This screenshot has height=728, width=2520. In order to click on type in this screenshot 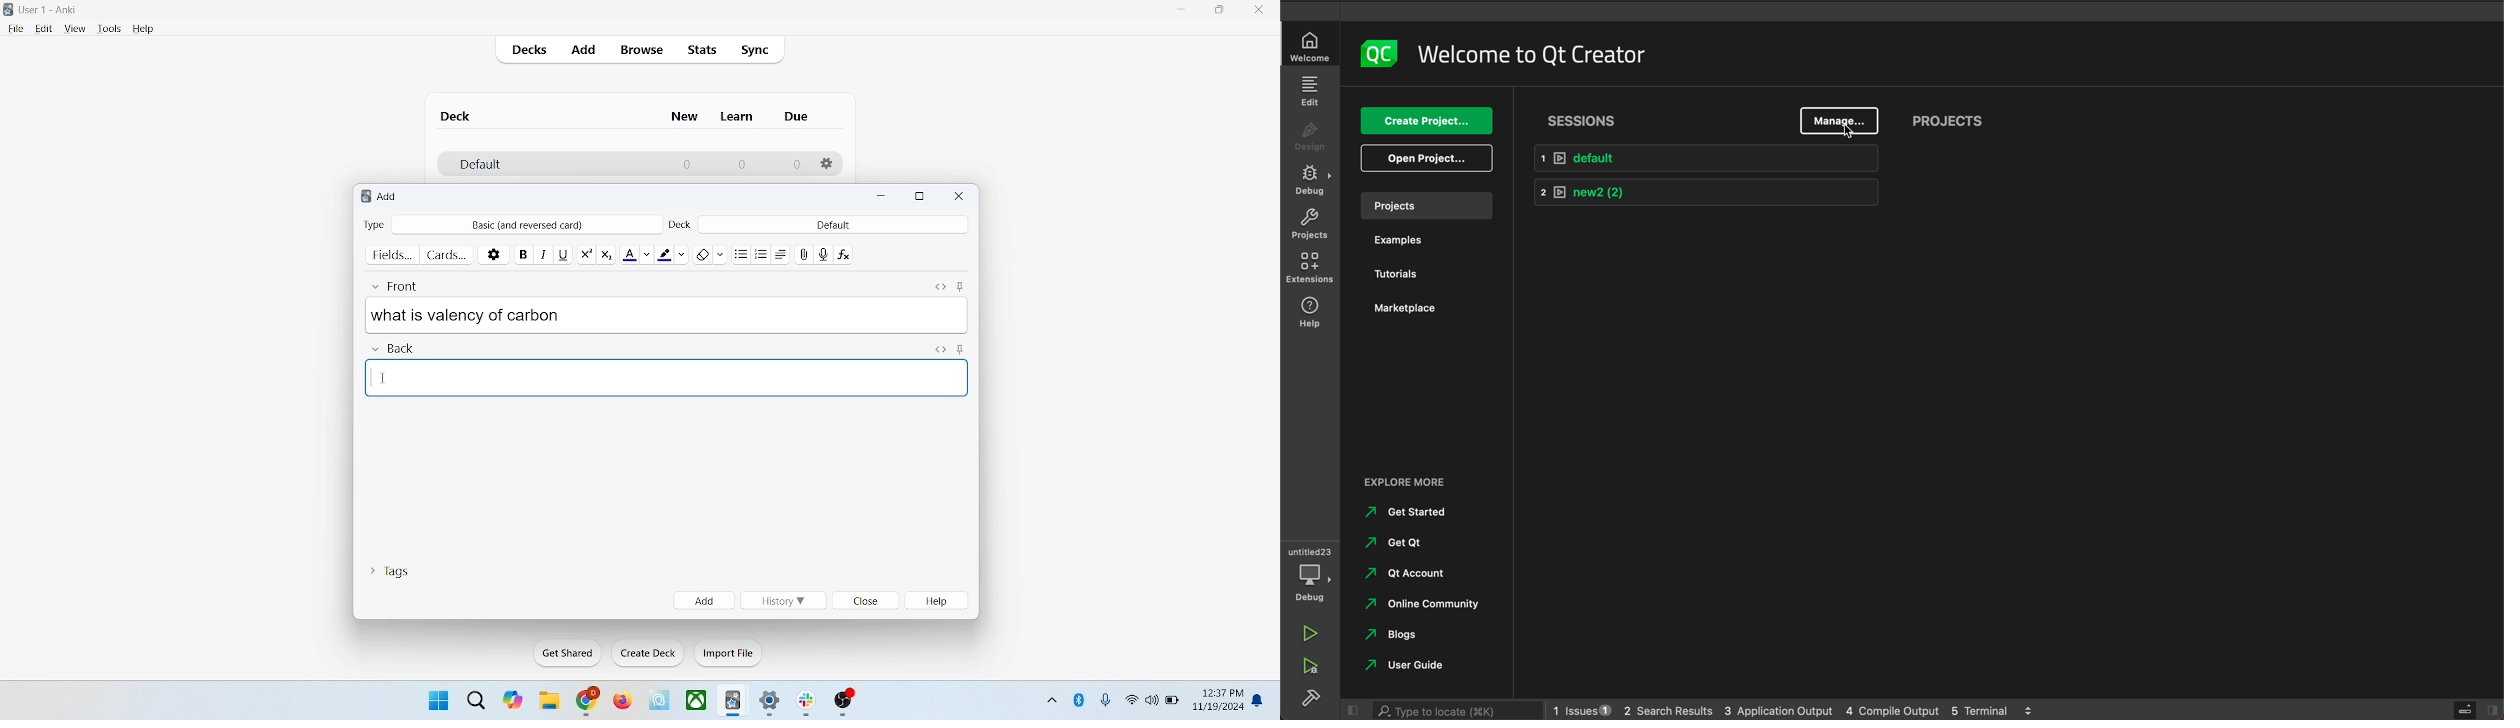, I will do `click(374, 224)`.